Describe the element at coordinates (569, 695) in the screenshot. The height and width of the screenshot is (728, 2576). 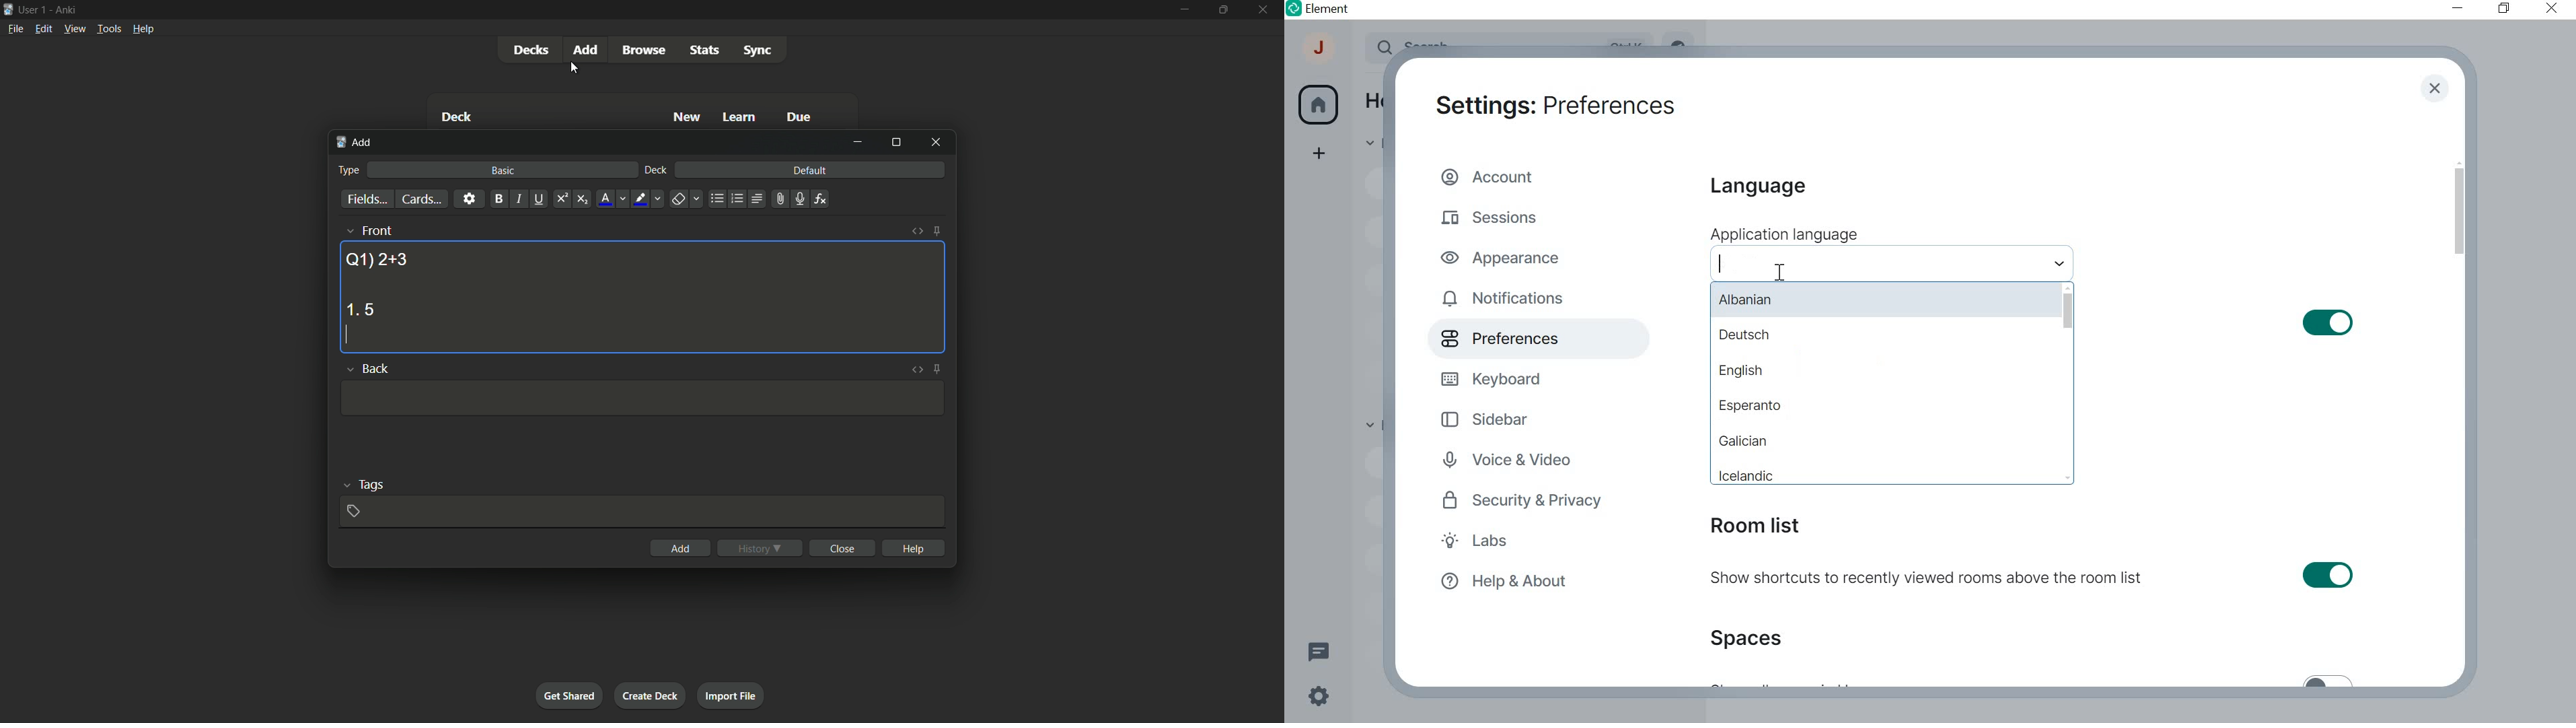
I see `get shared` at that location.